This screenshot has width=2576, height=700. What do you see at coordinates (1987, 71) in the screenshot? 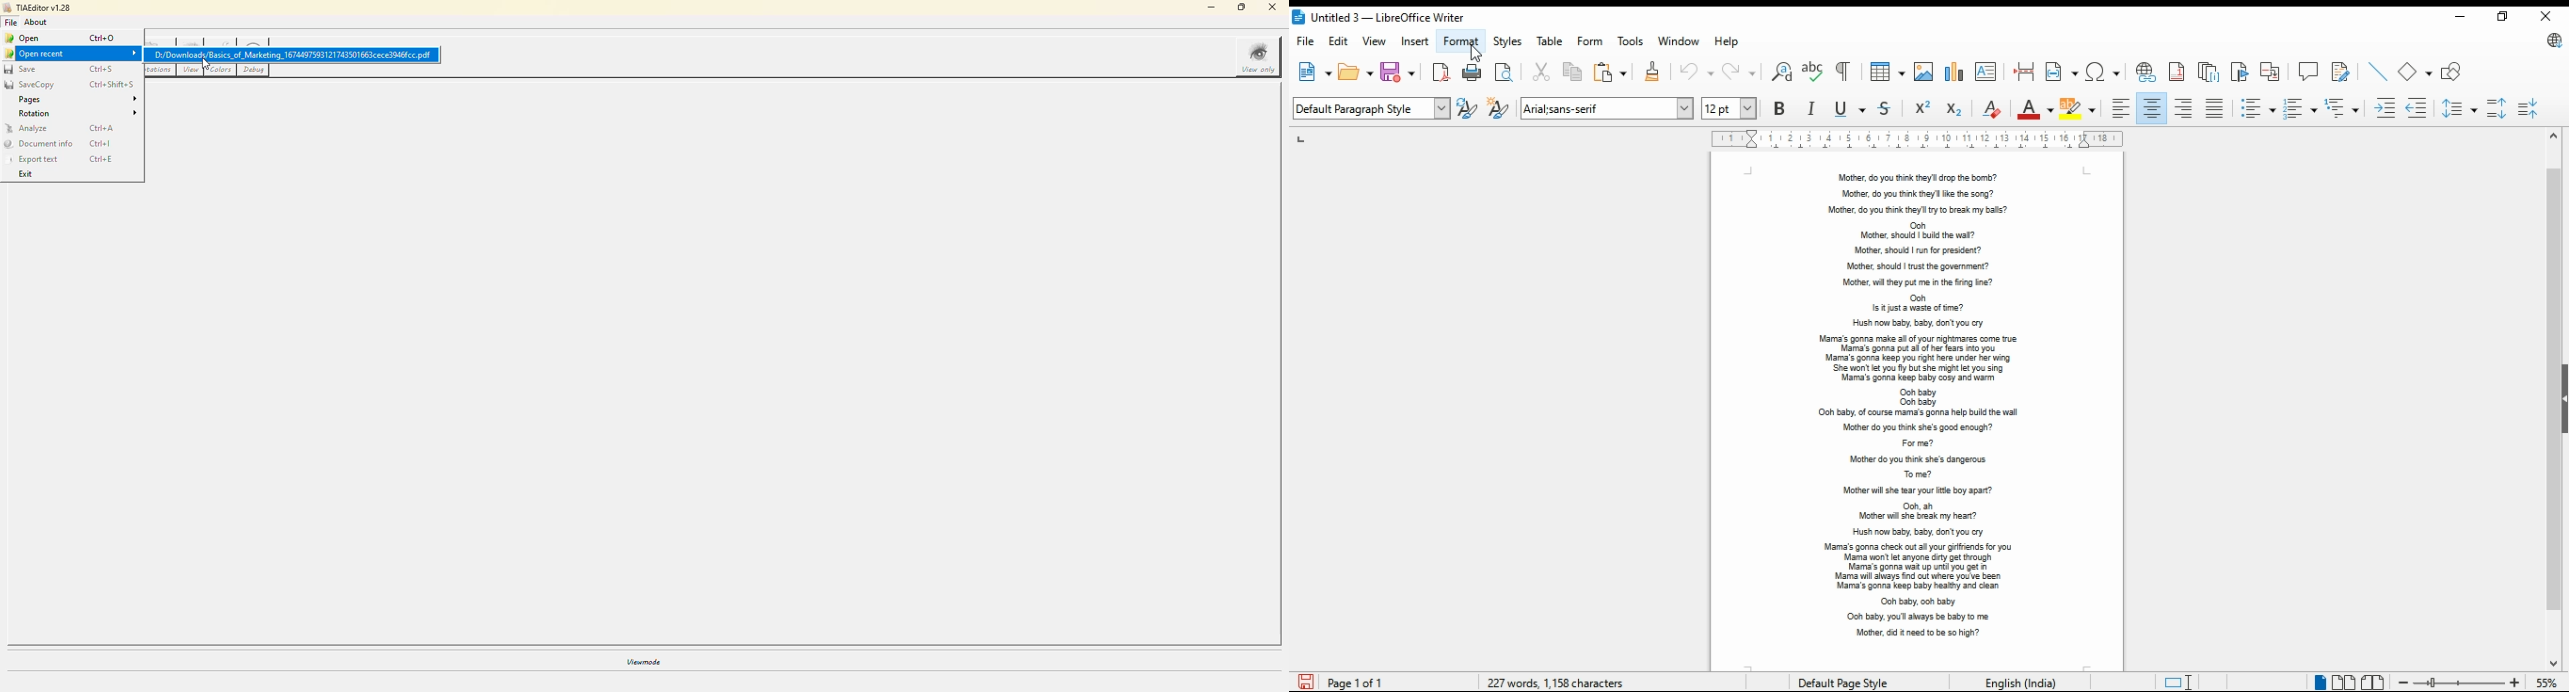
I see `insert text box` at bounding box center [1987, 71].